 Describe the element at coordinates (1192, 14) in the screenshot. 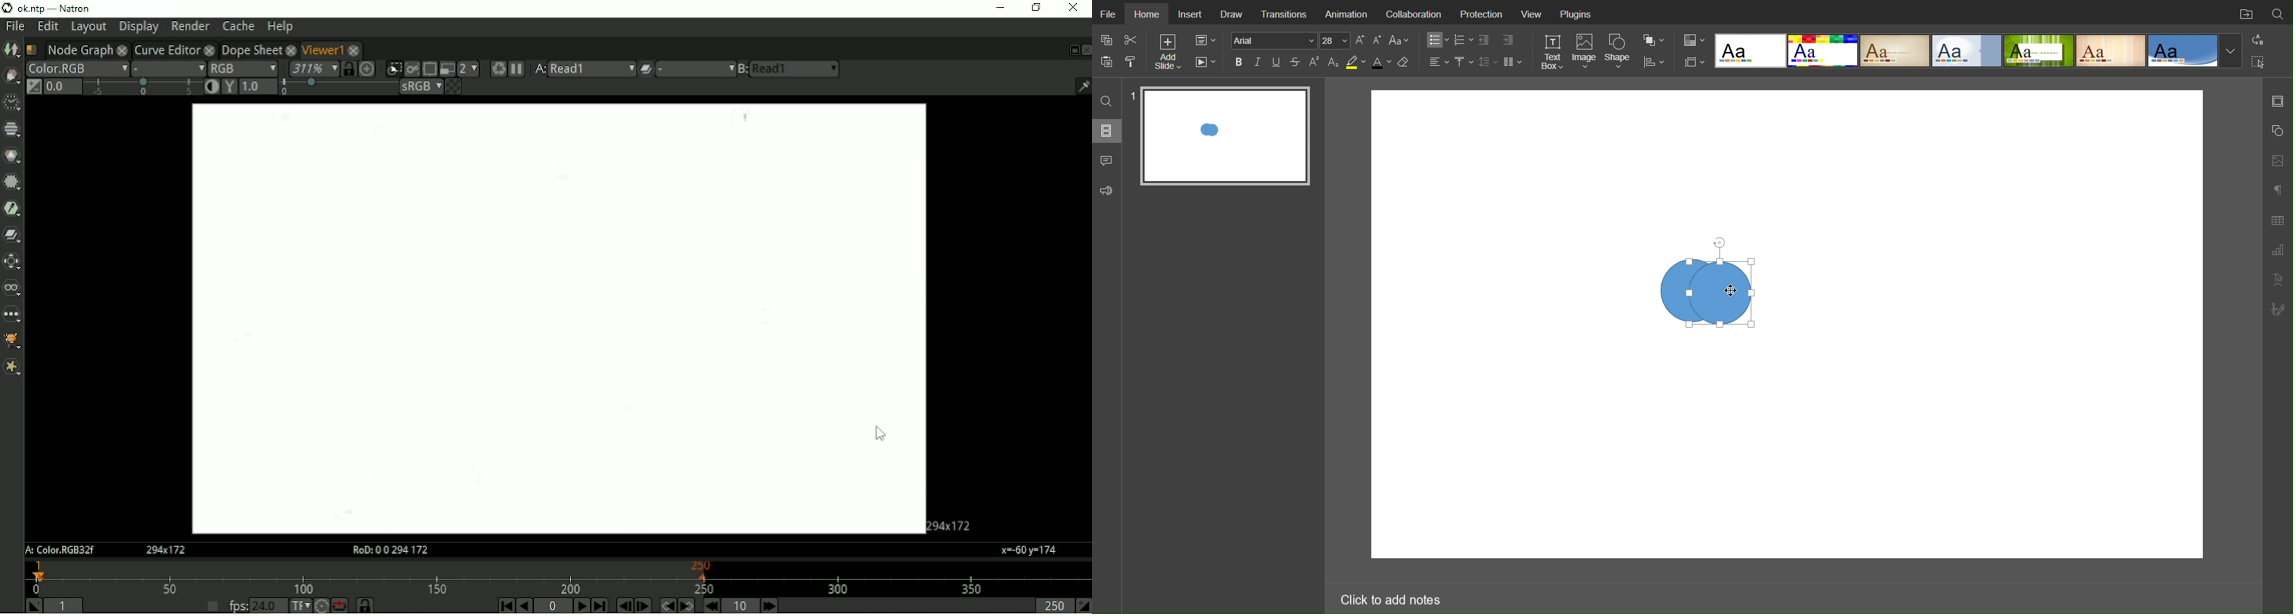

I see `Insert` at that location.